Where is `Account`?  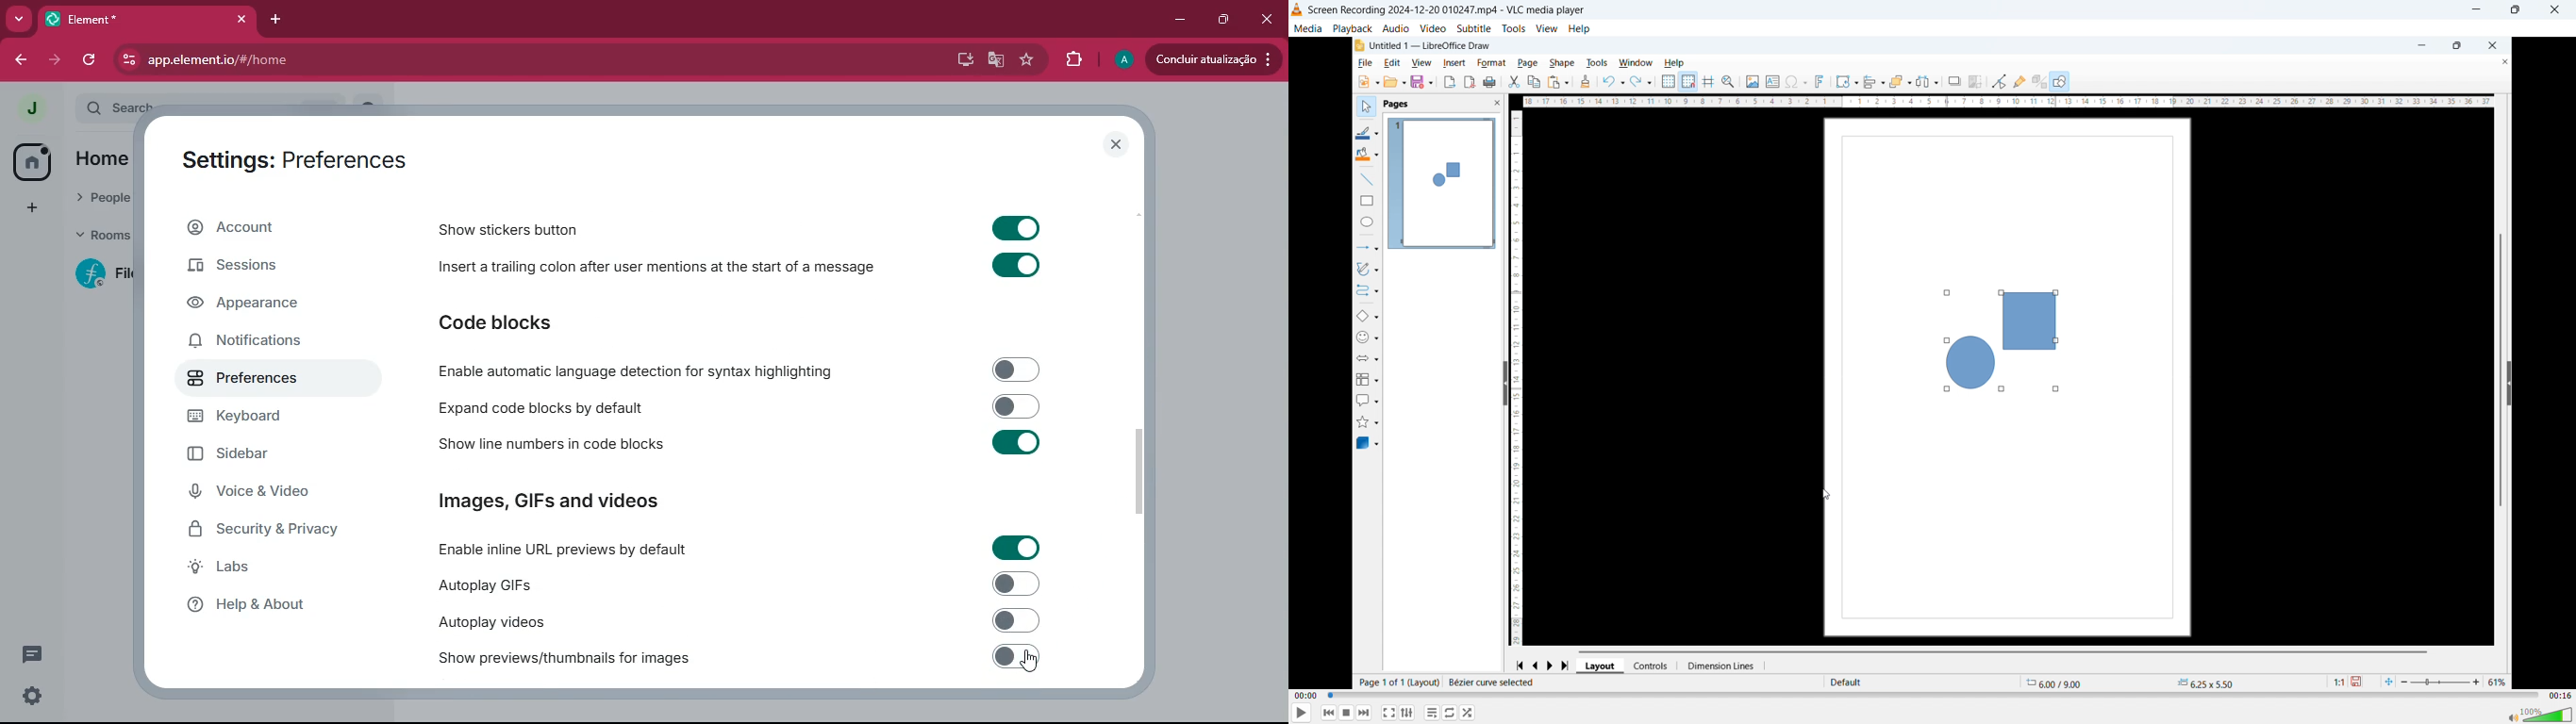
Account is located at coordinates (267, 227).